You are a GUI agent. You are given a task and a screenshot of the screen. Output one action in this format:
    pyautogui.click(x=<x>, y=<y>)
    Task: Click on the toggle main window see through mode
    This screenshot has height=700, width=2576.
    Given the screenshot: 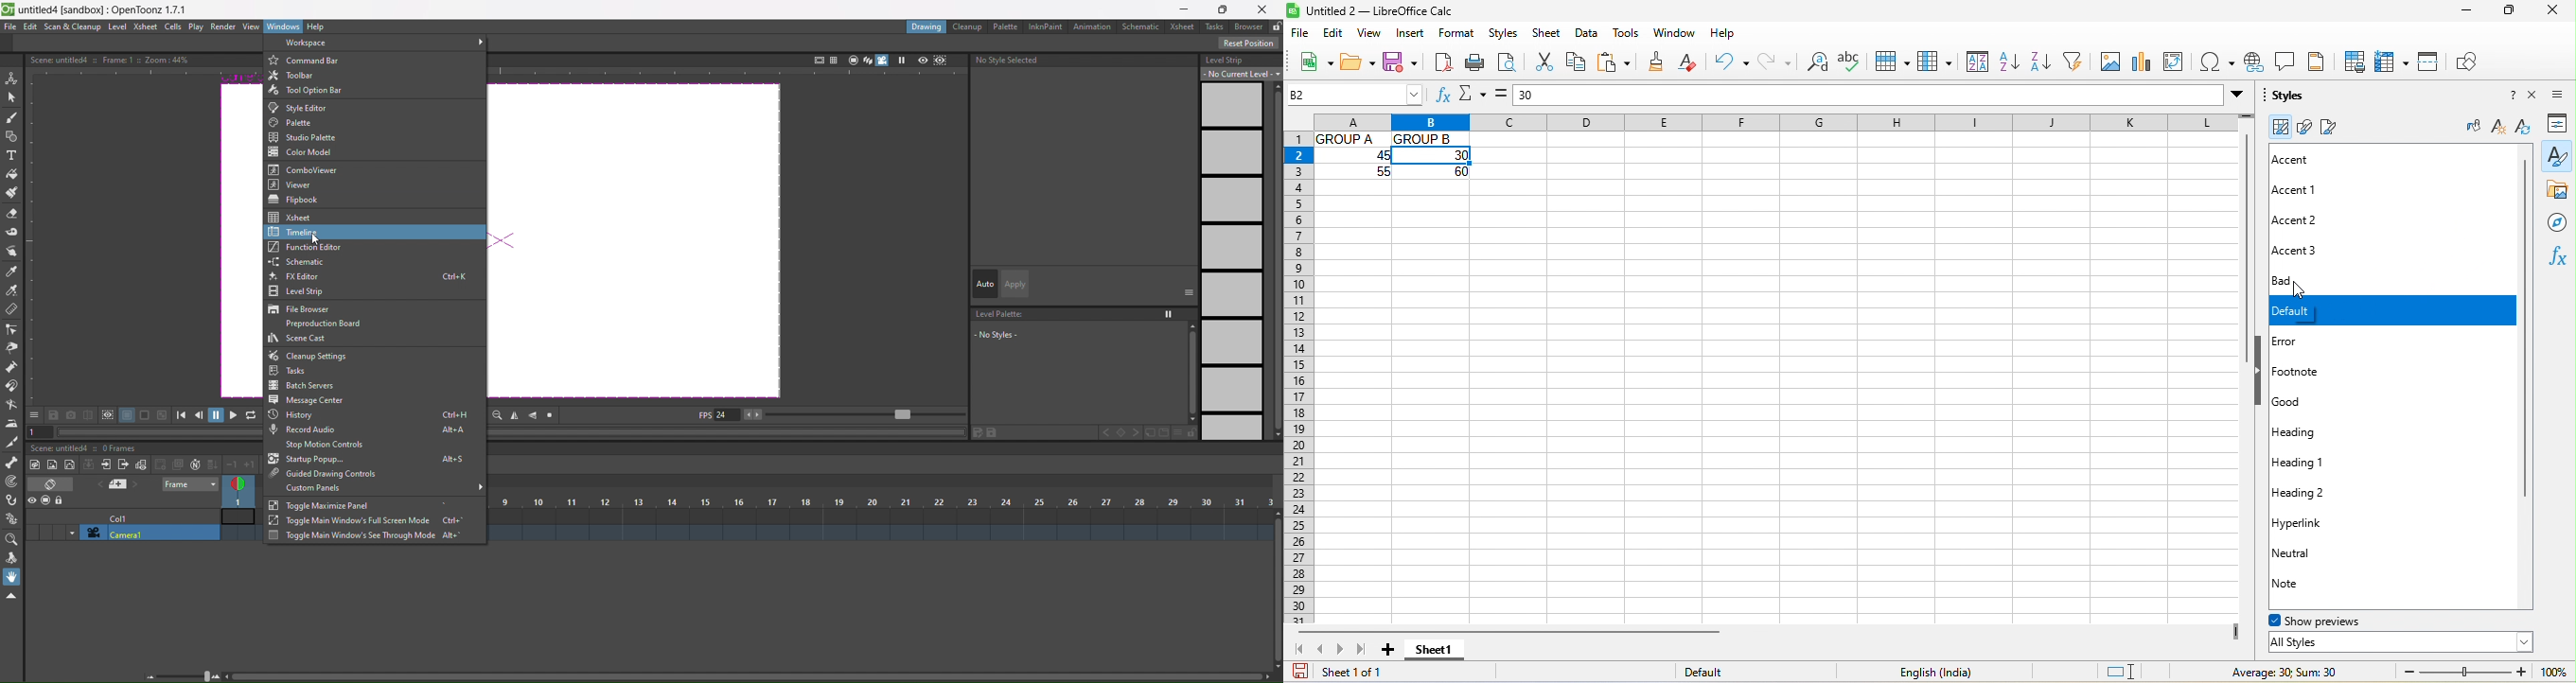 What is the action you would take?
    pyautogui.click(x=361, y=536)
    